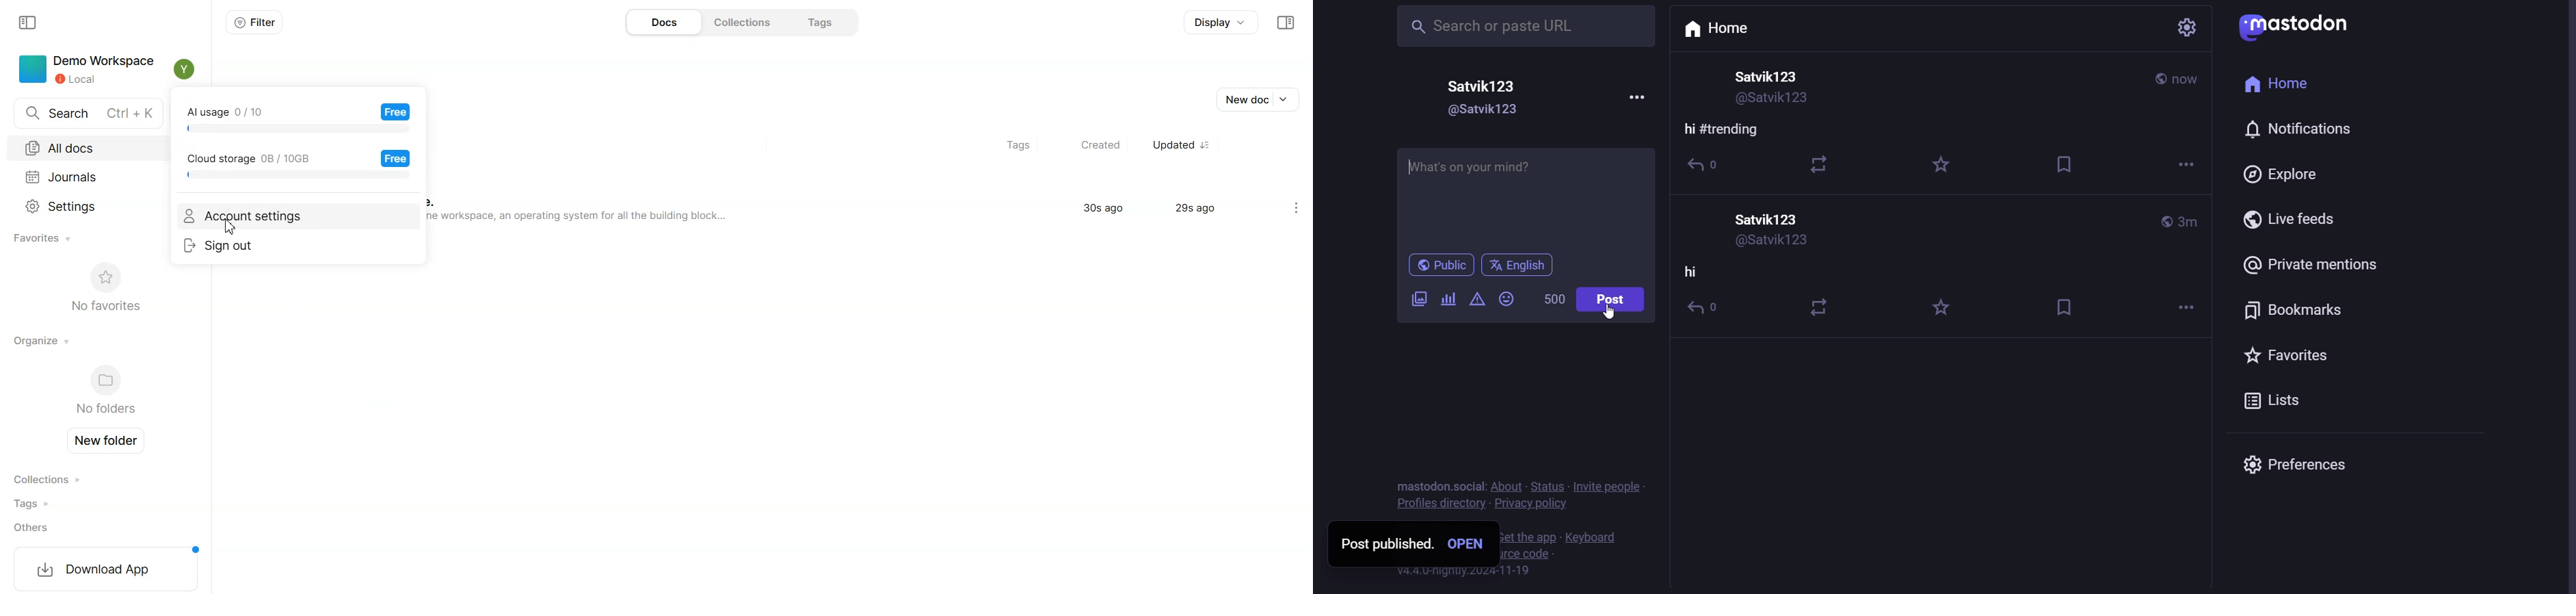  What do you see at coordinates (2186, 167) in the screenshot?
I see `more` at bounding box center [2186, 167].